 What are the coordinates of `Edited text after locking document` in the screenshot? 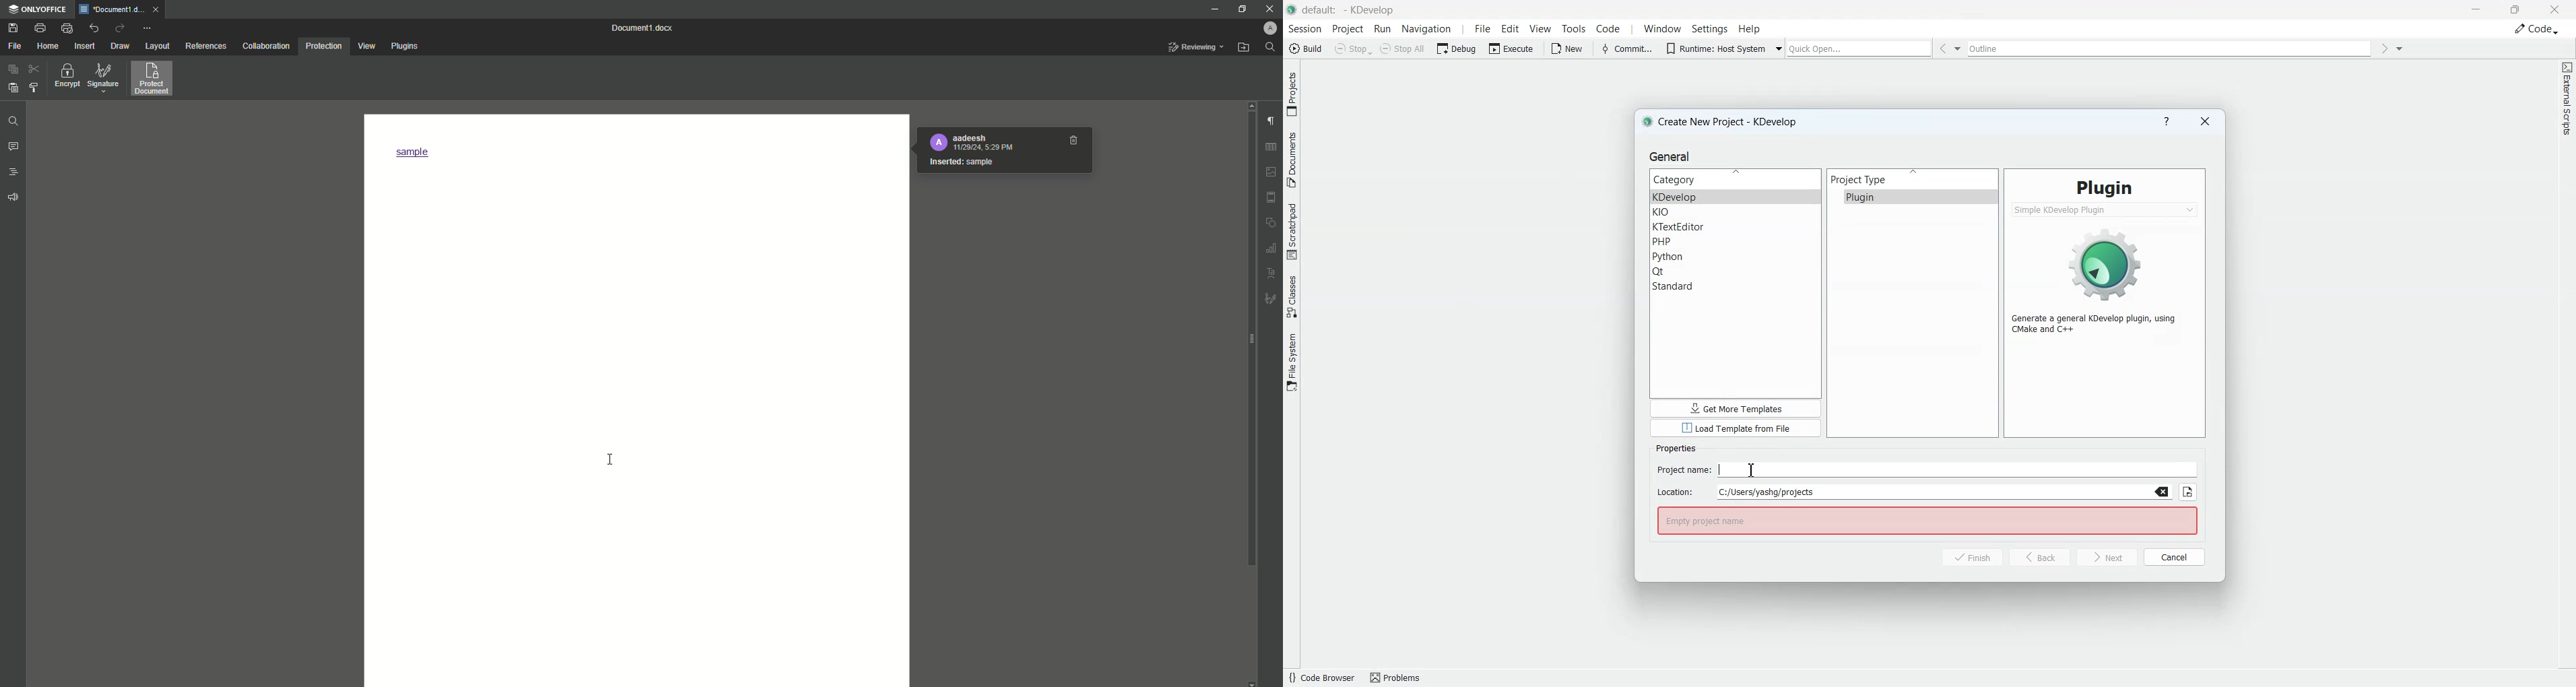 It's located at (418, 153).